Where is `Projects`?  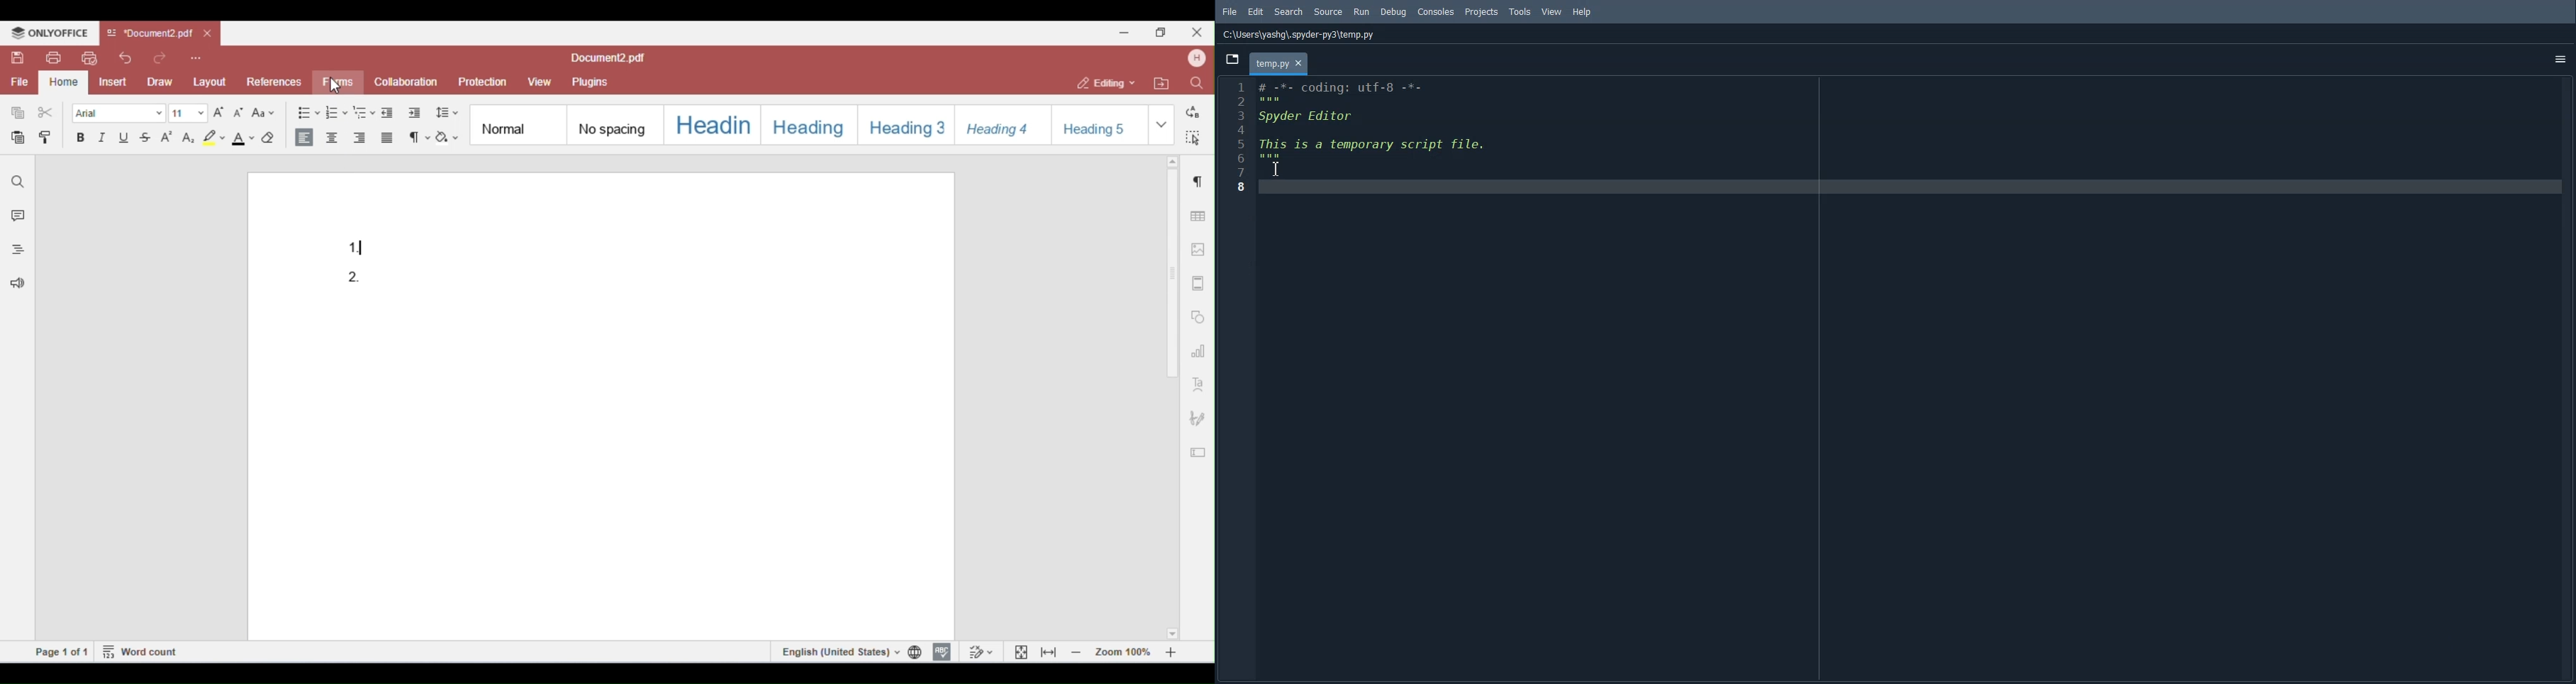
Projects is located at coordinates (1481, 12).